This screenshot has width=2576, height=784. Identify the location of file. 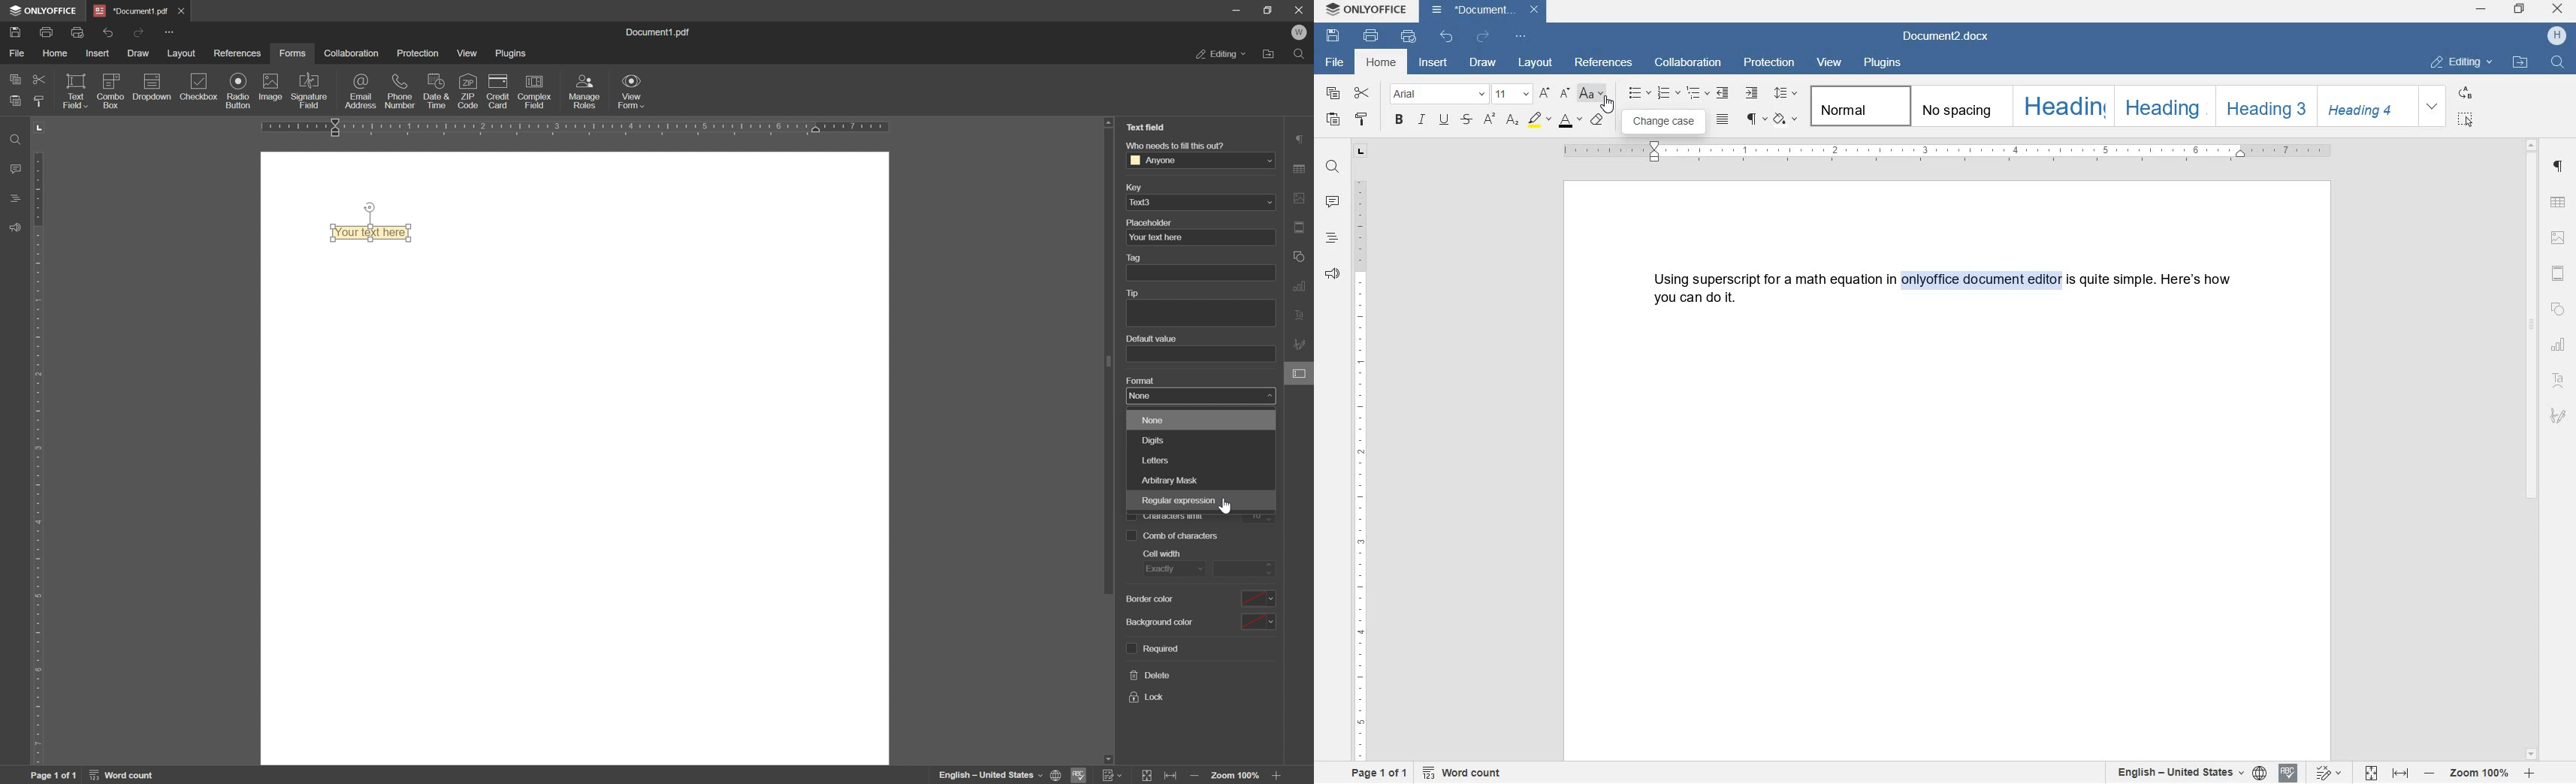
(1333, 63).